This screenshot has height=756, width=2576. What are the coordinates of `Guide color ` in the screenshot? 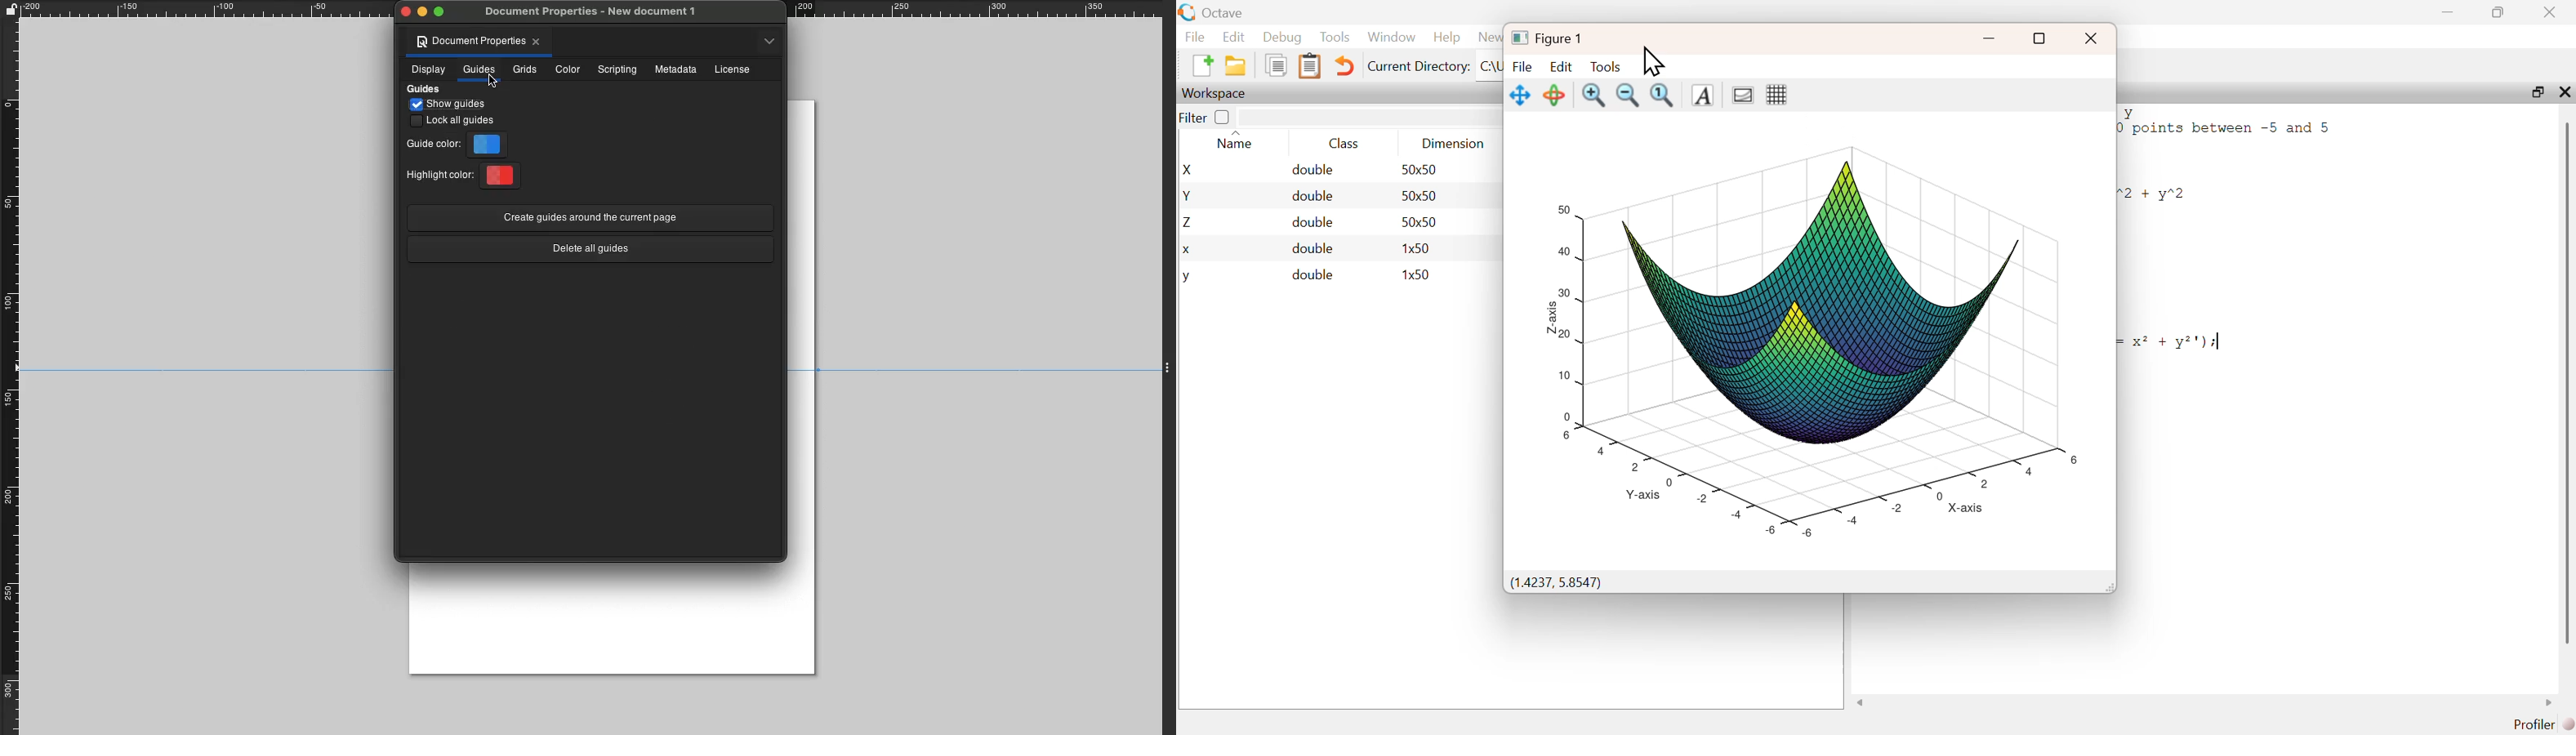 It's located at (434, 145).